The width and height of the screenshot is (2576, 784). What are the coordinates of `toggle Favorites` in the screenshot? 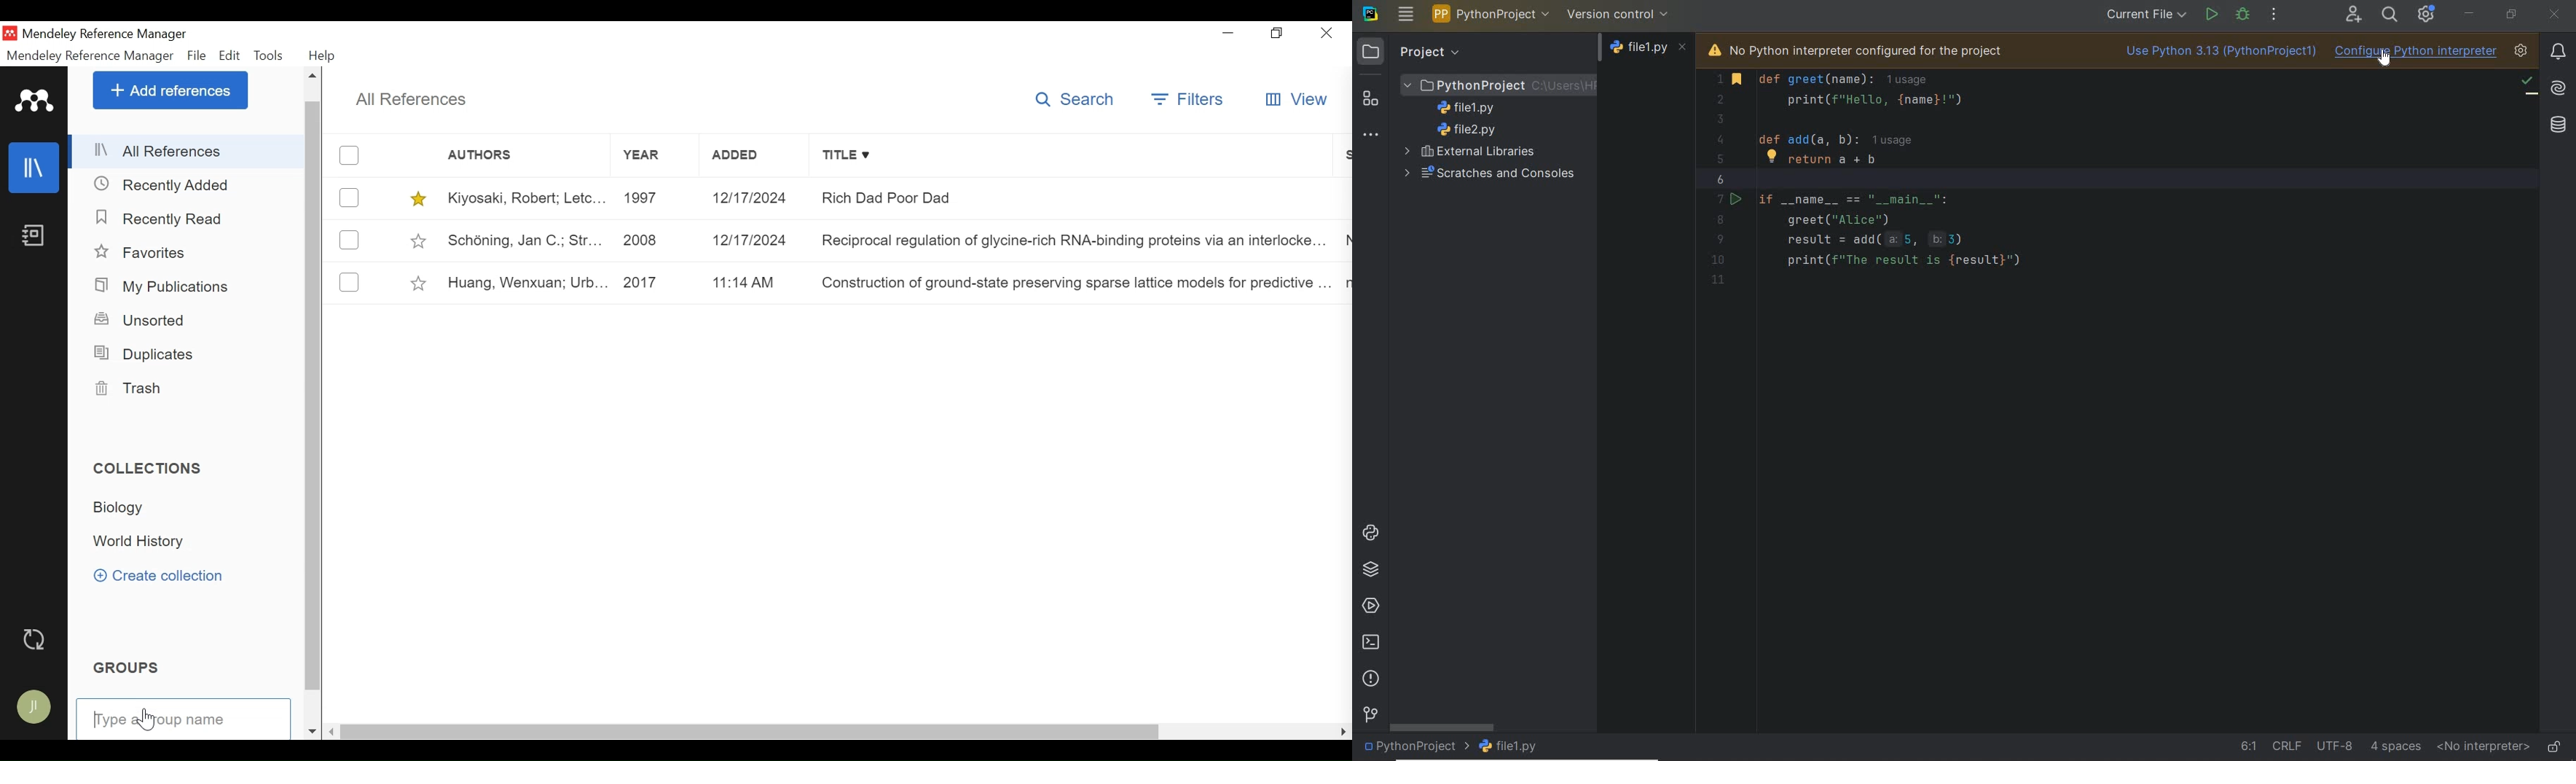 It's located at (420, 283).